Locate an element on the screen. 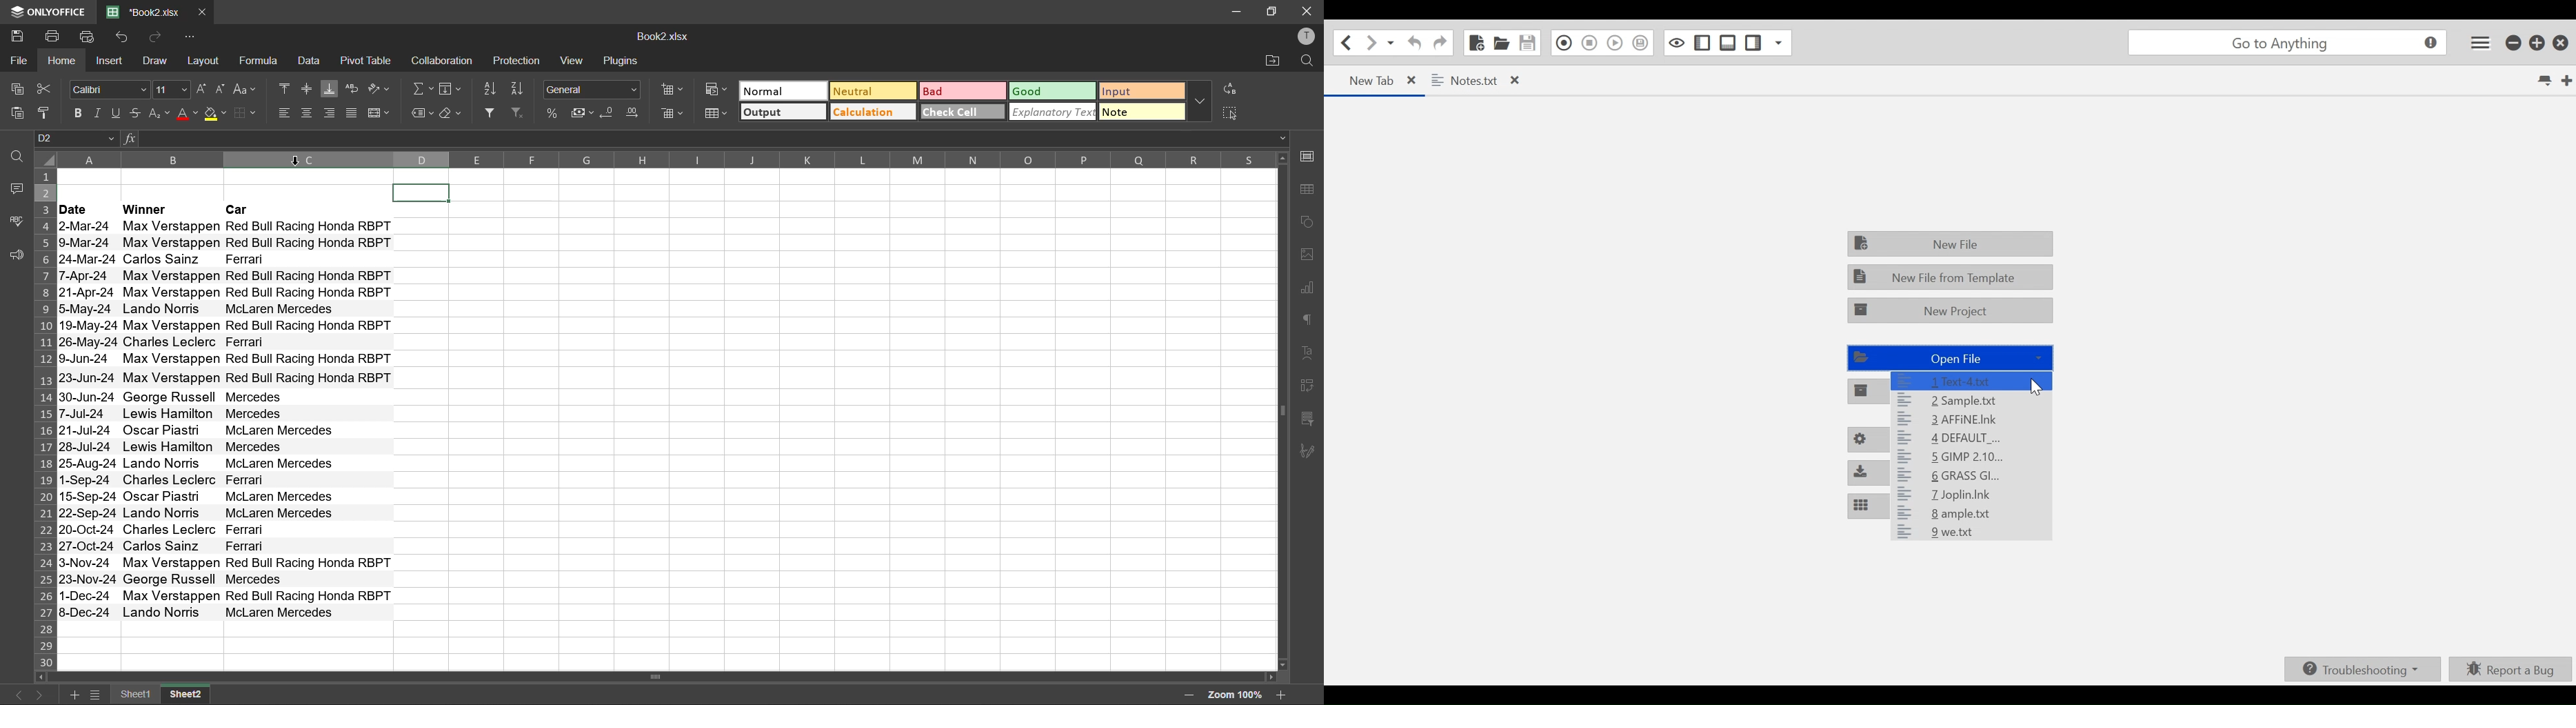 This screenshot has height=728, width=2576. previous is located at coordinates (14, 693).